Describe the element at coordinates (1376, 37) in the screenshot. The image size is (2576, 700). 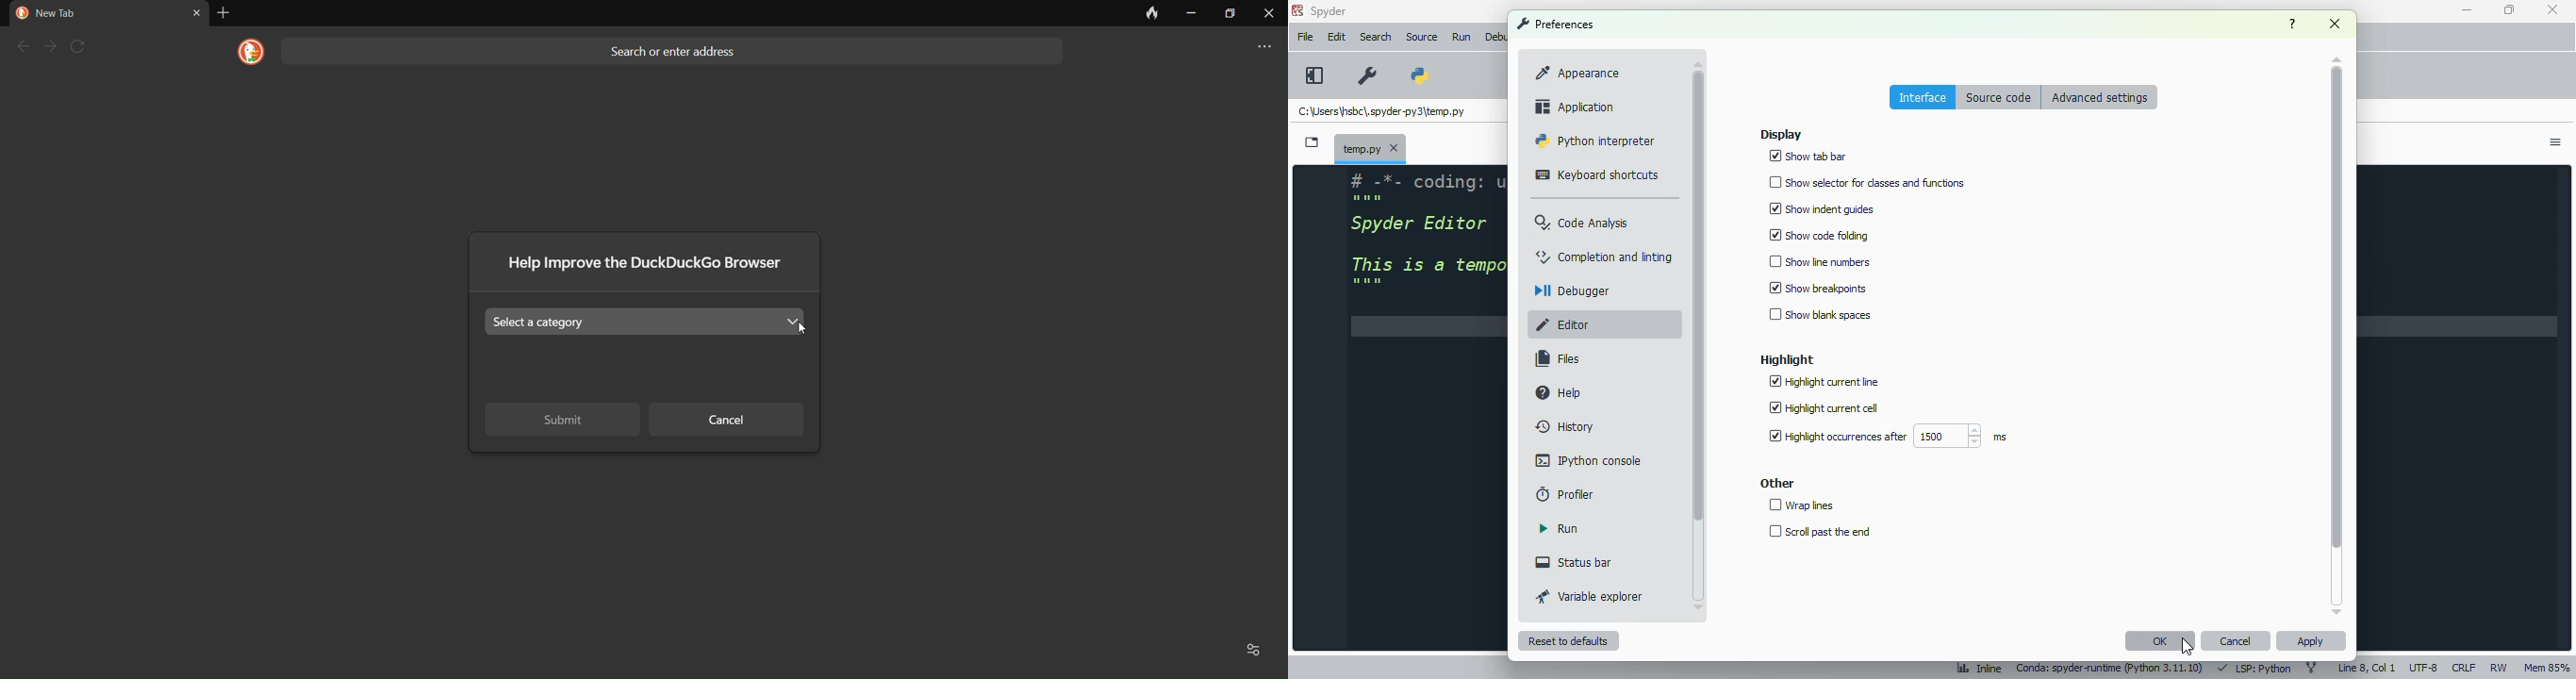
I see `search` at that location.